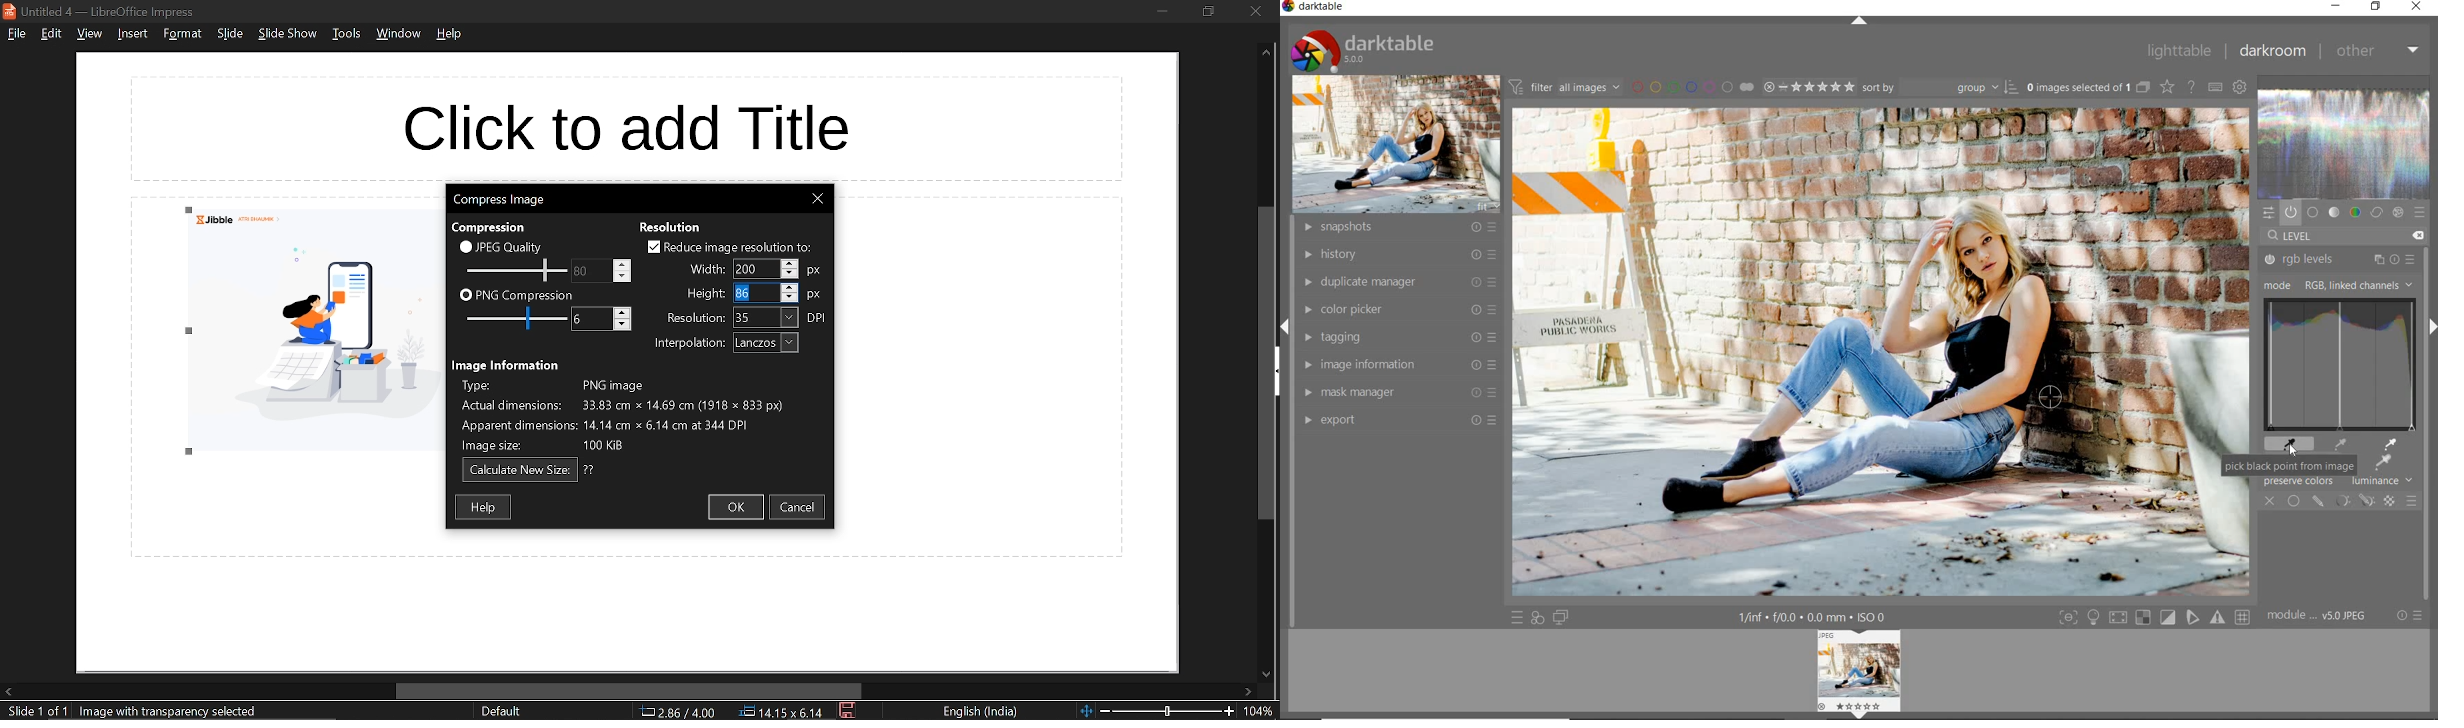  What do you see at coordinates (1162, 10) in the screenshot?
I see `minimize` at bounding box center [1162, 10].